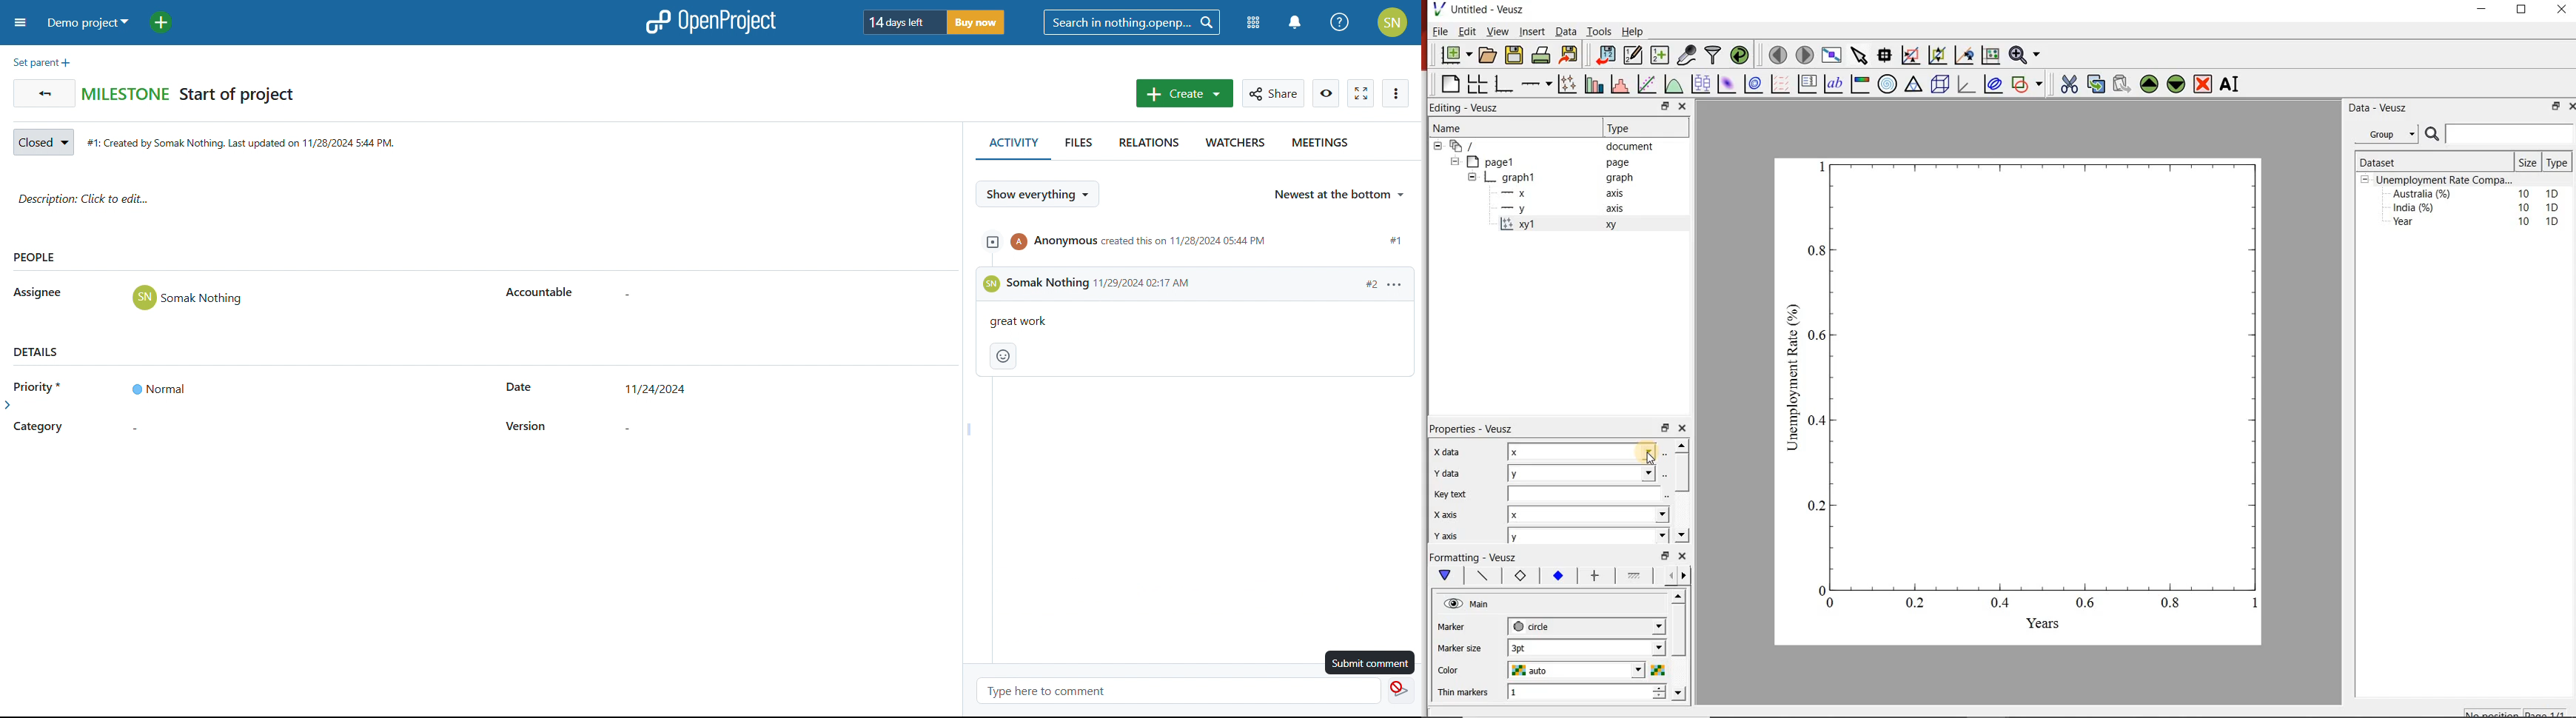 Image resolution: width=2576 pixels, height=728 pixels. What do you see at coordinates (41, 63) in the screenshot?
I see `set parent` at bounding box center [41, 63].